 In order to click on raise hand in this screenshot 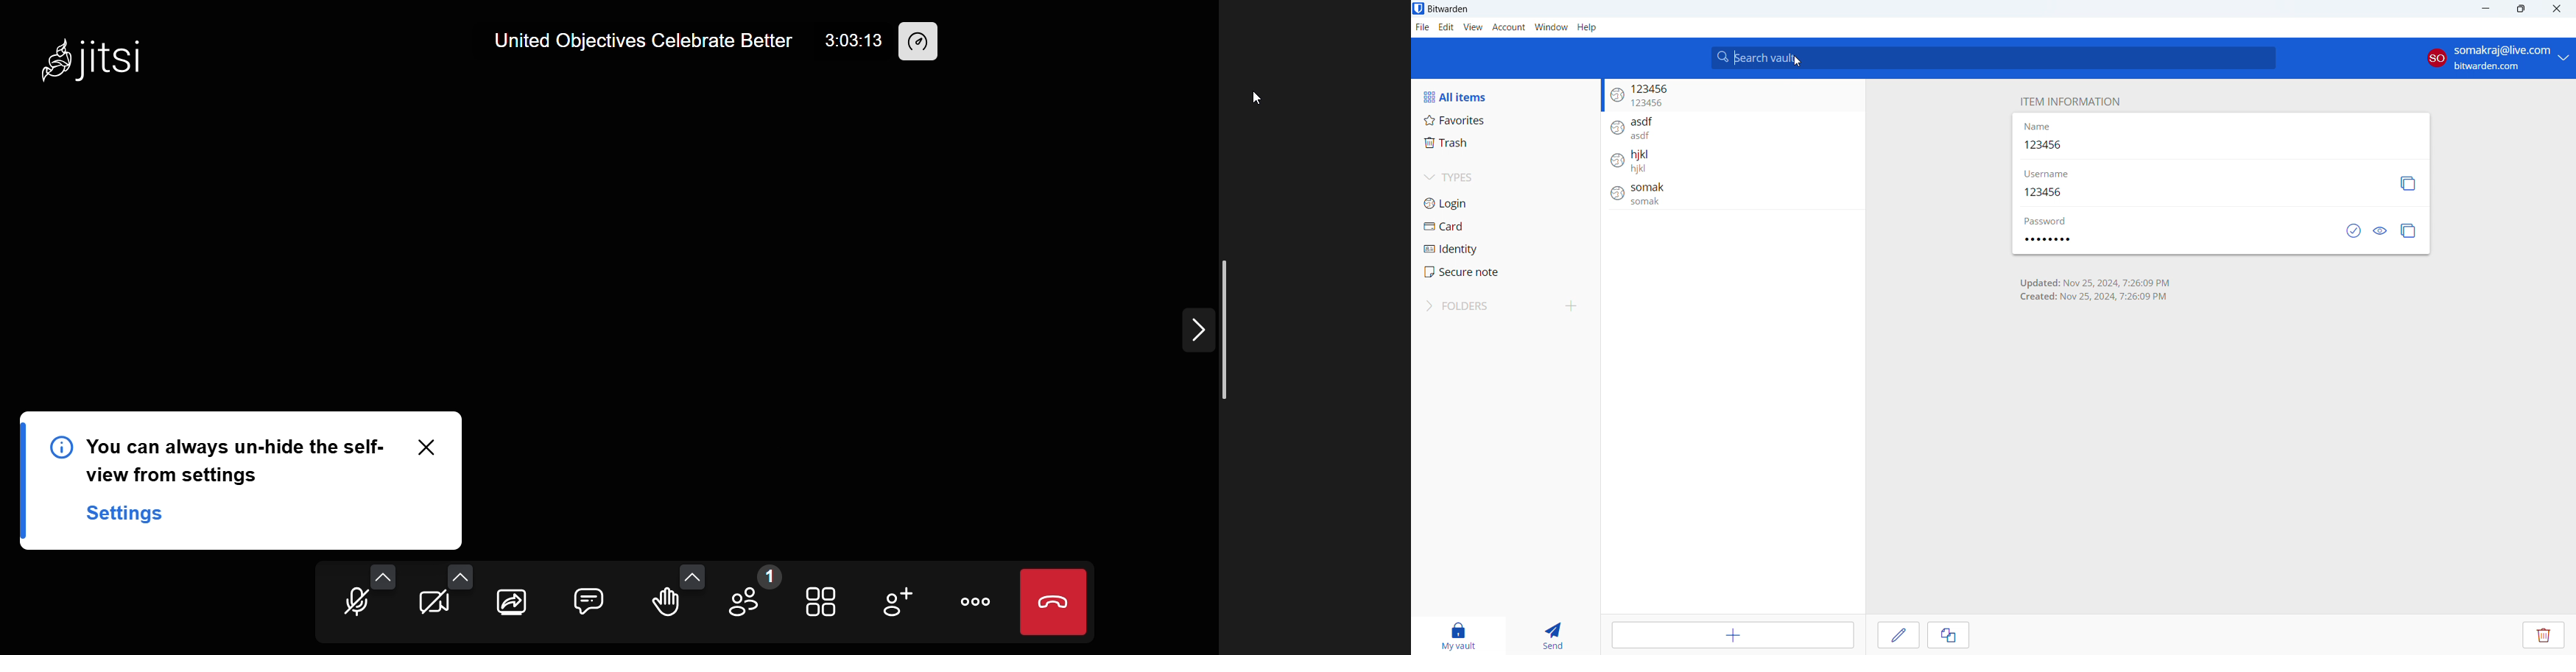, I will do `click(662, 603)`.